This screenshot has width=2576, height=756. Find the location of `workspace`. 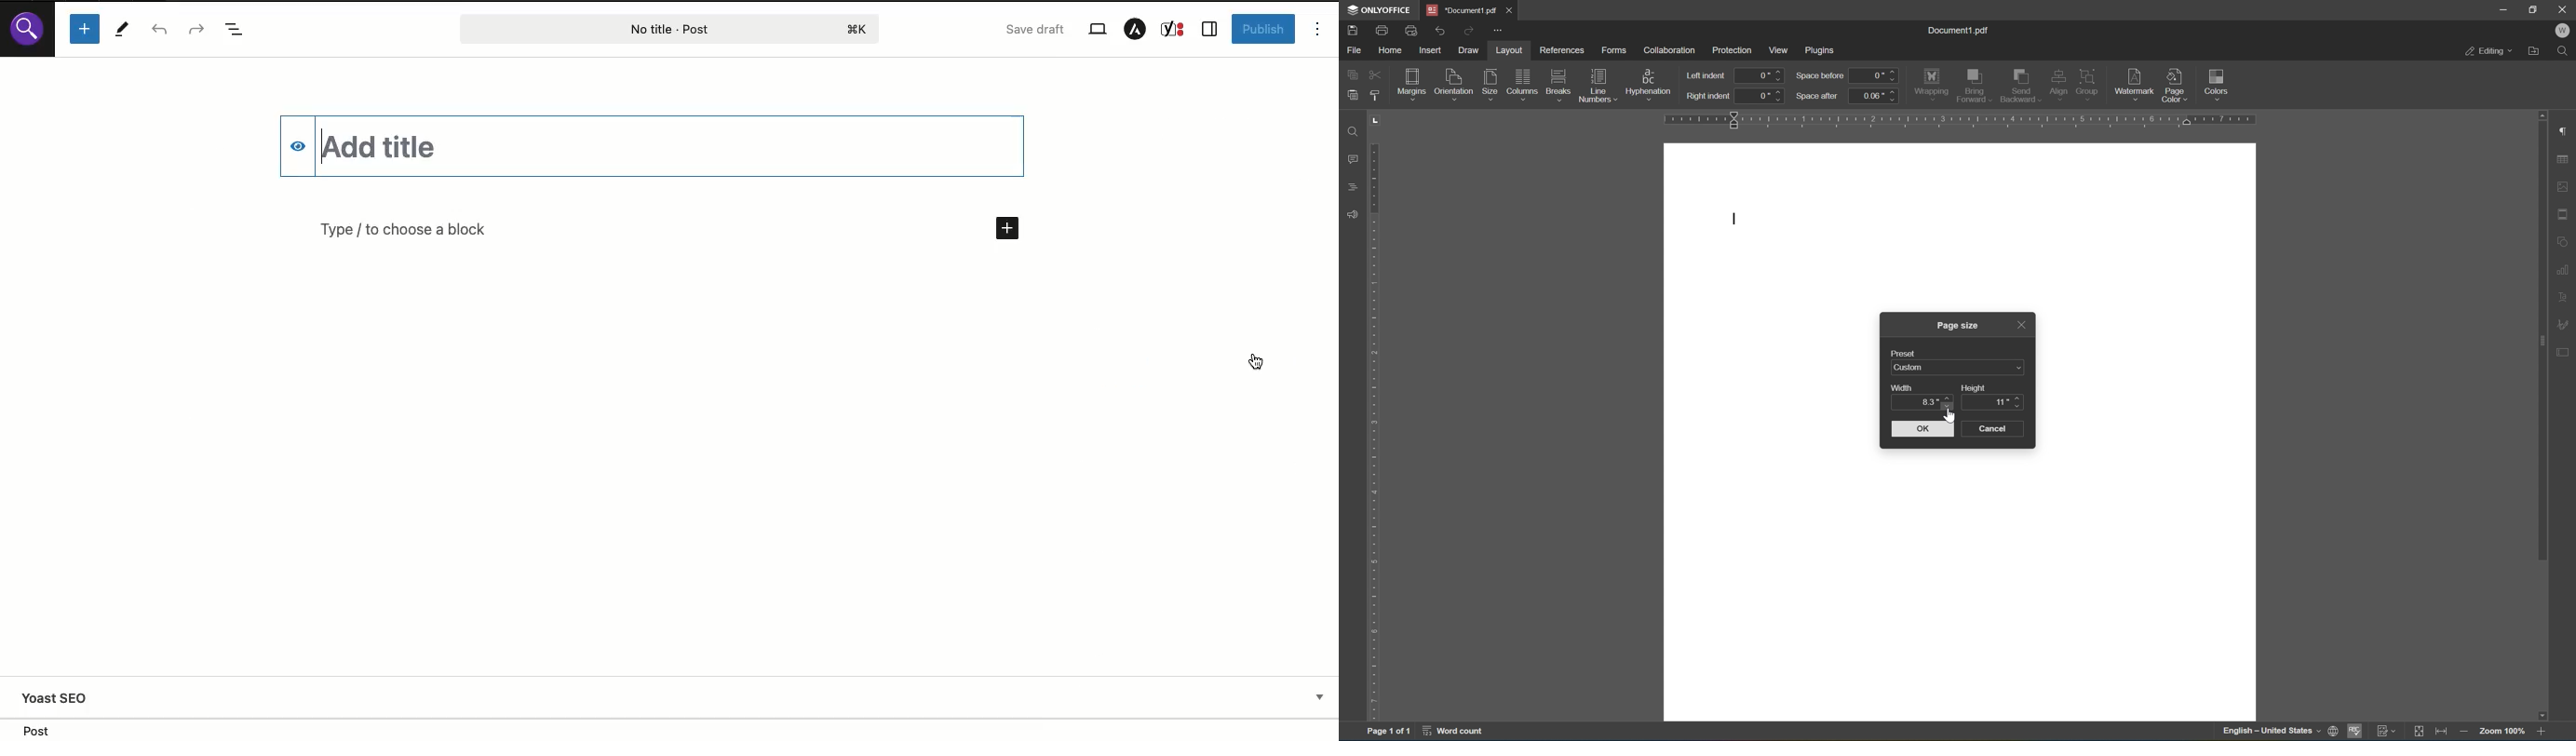

workspace is located at coordinates (1961, 589).